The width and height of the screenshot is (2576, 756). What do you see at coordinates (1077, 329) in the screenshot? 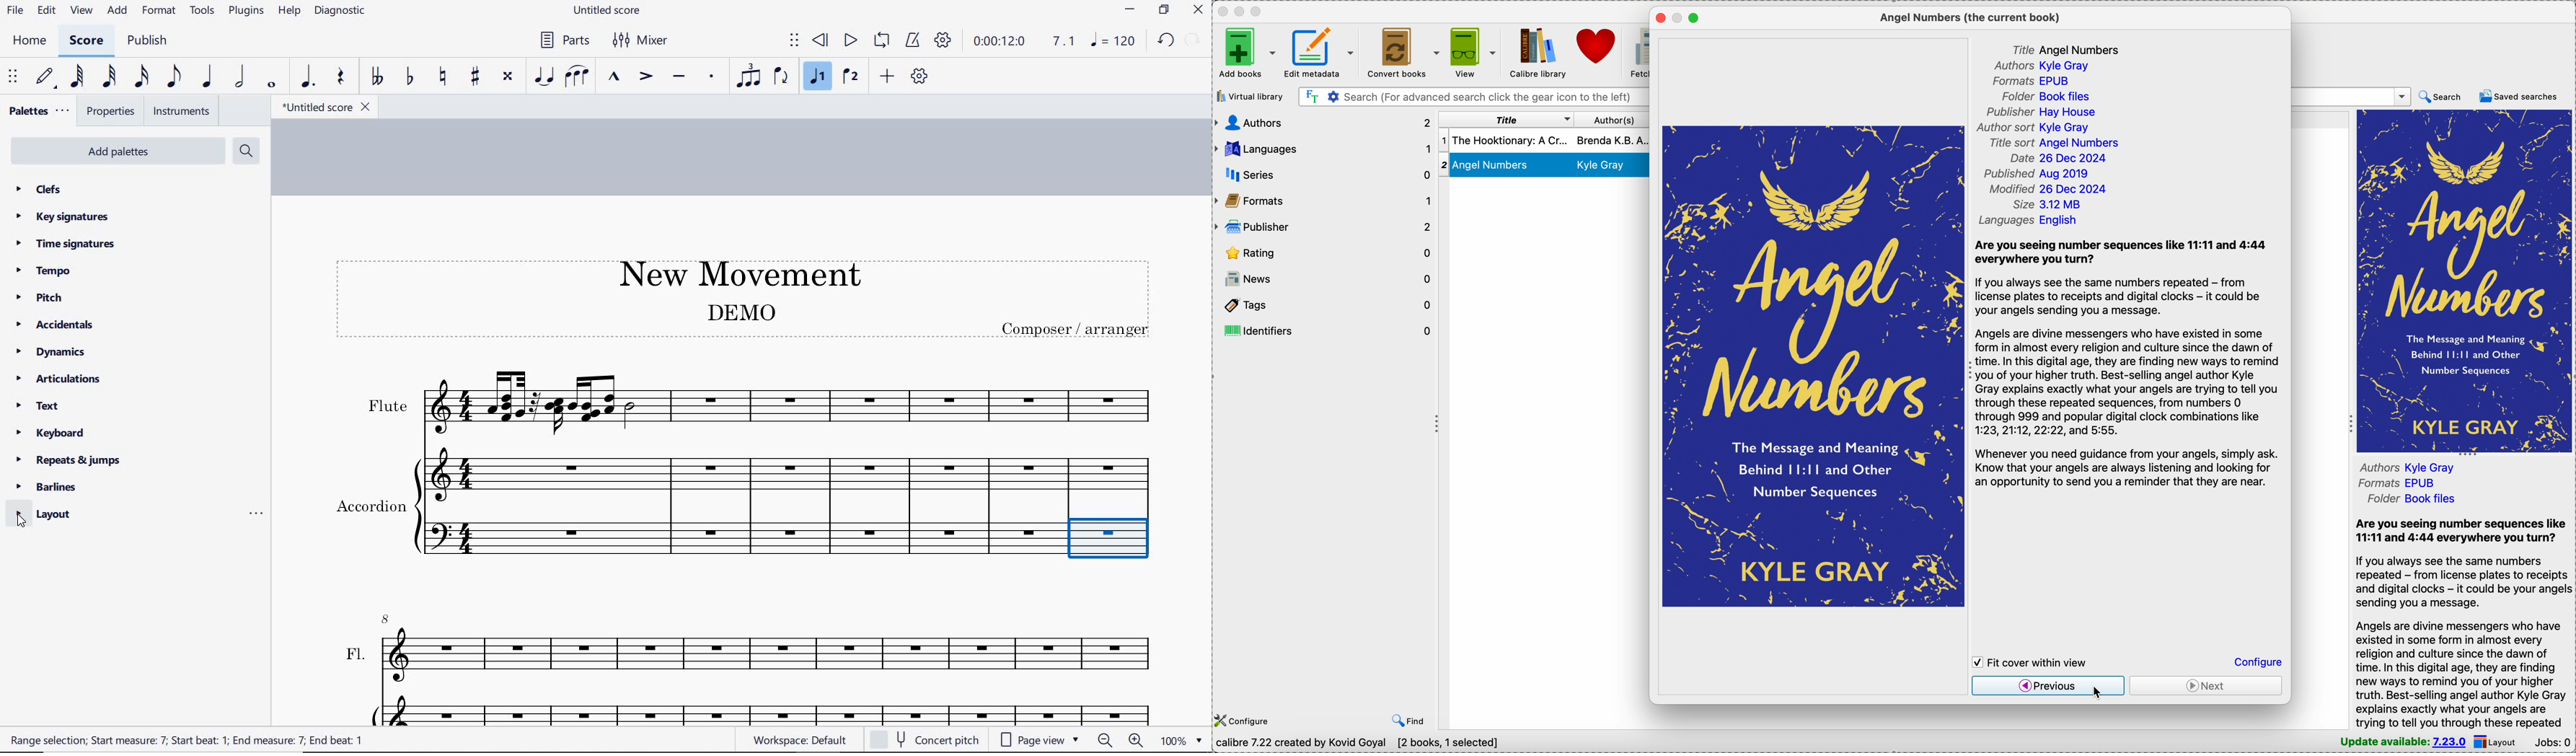
I see `text` at bounding box center [1077, 329].